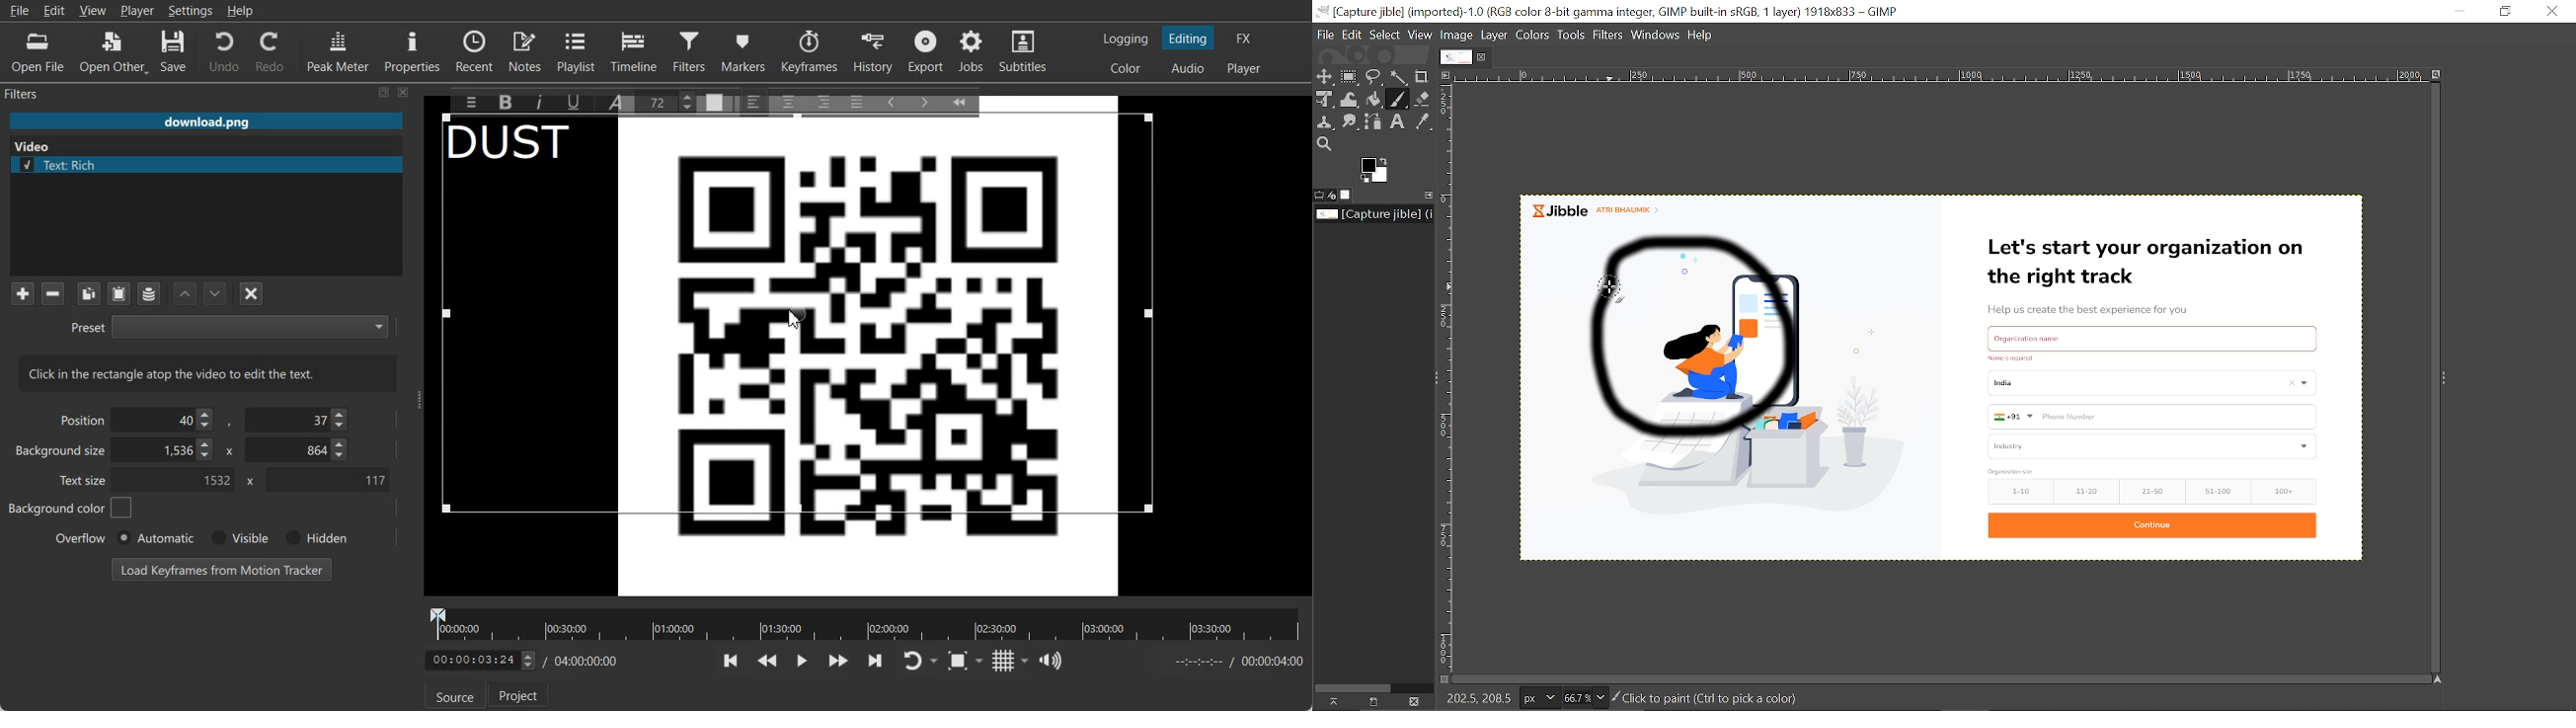  Describe the element at coordinates (1331, 701) in the screenshot. I see `Raise this images displays` at that location.